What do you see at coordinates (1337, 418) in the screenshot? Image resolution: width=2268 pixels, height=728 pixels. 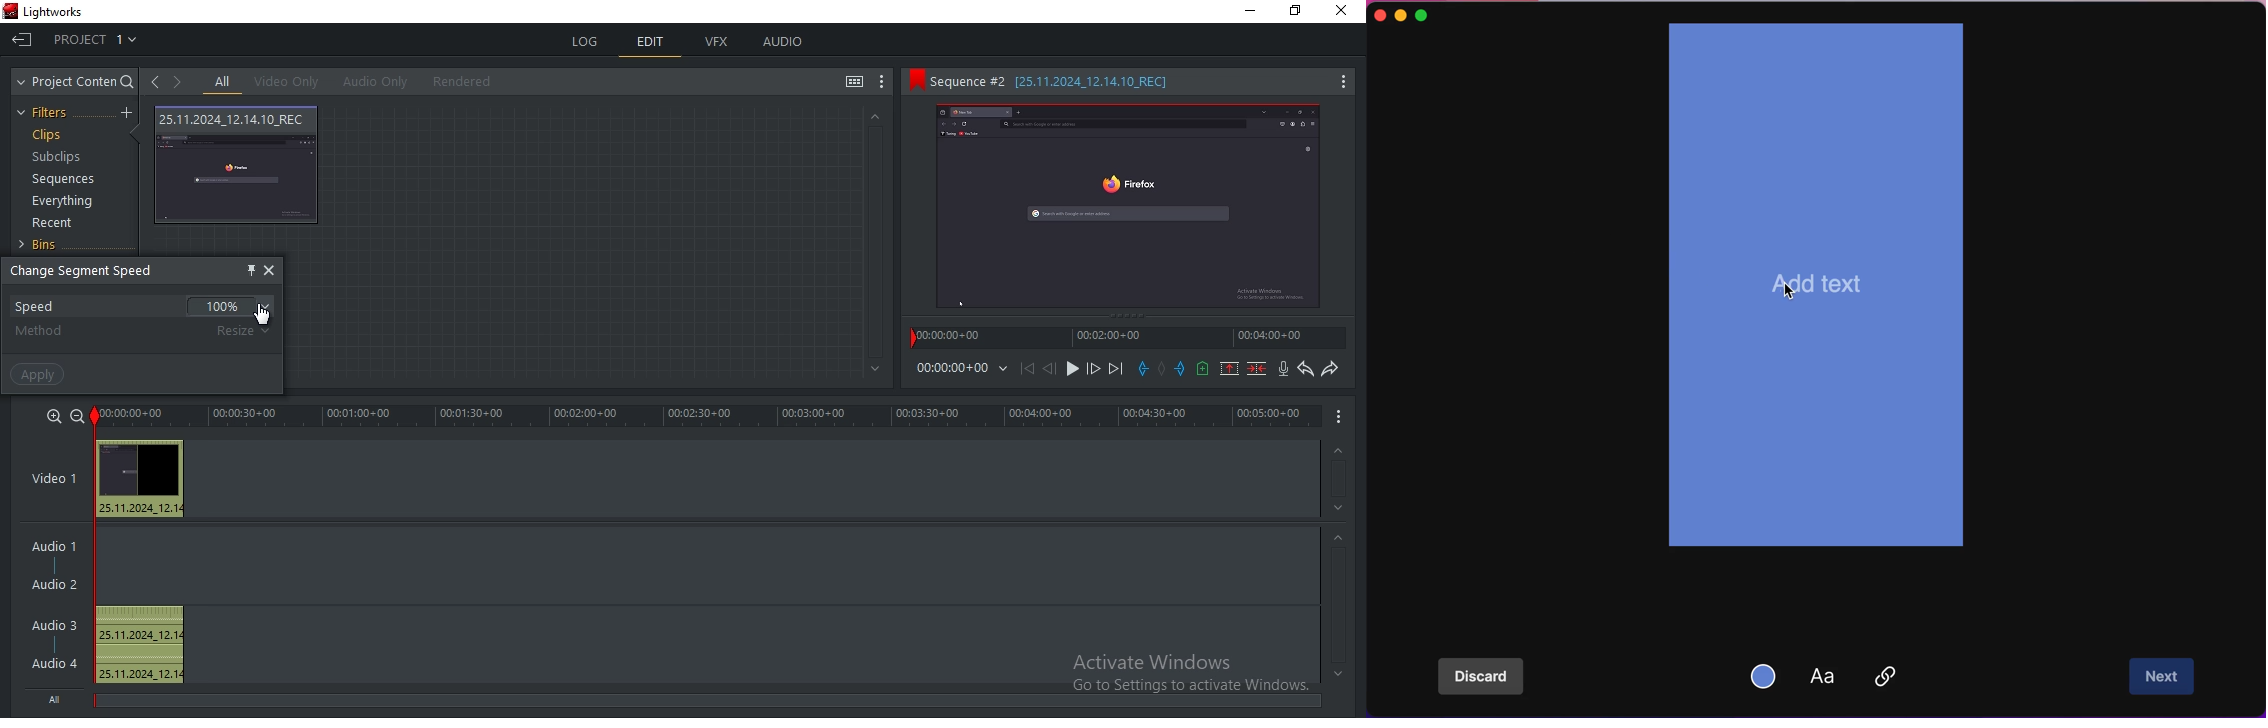 I see `options` at bounding box center [1337, 418].